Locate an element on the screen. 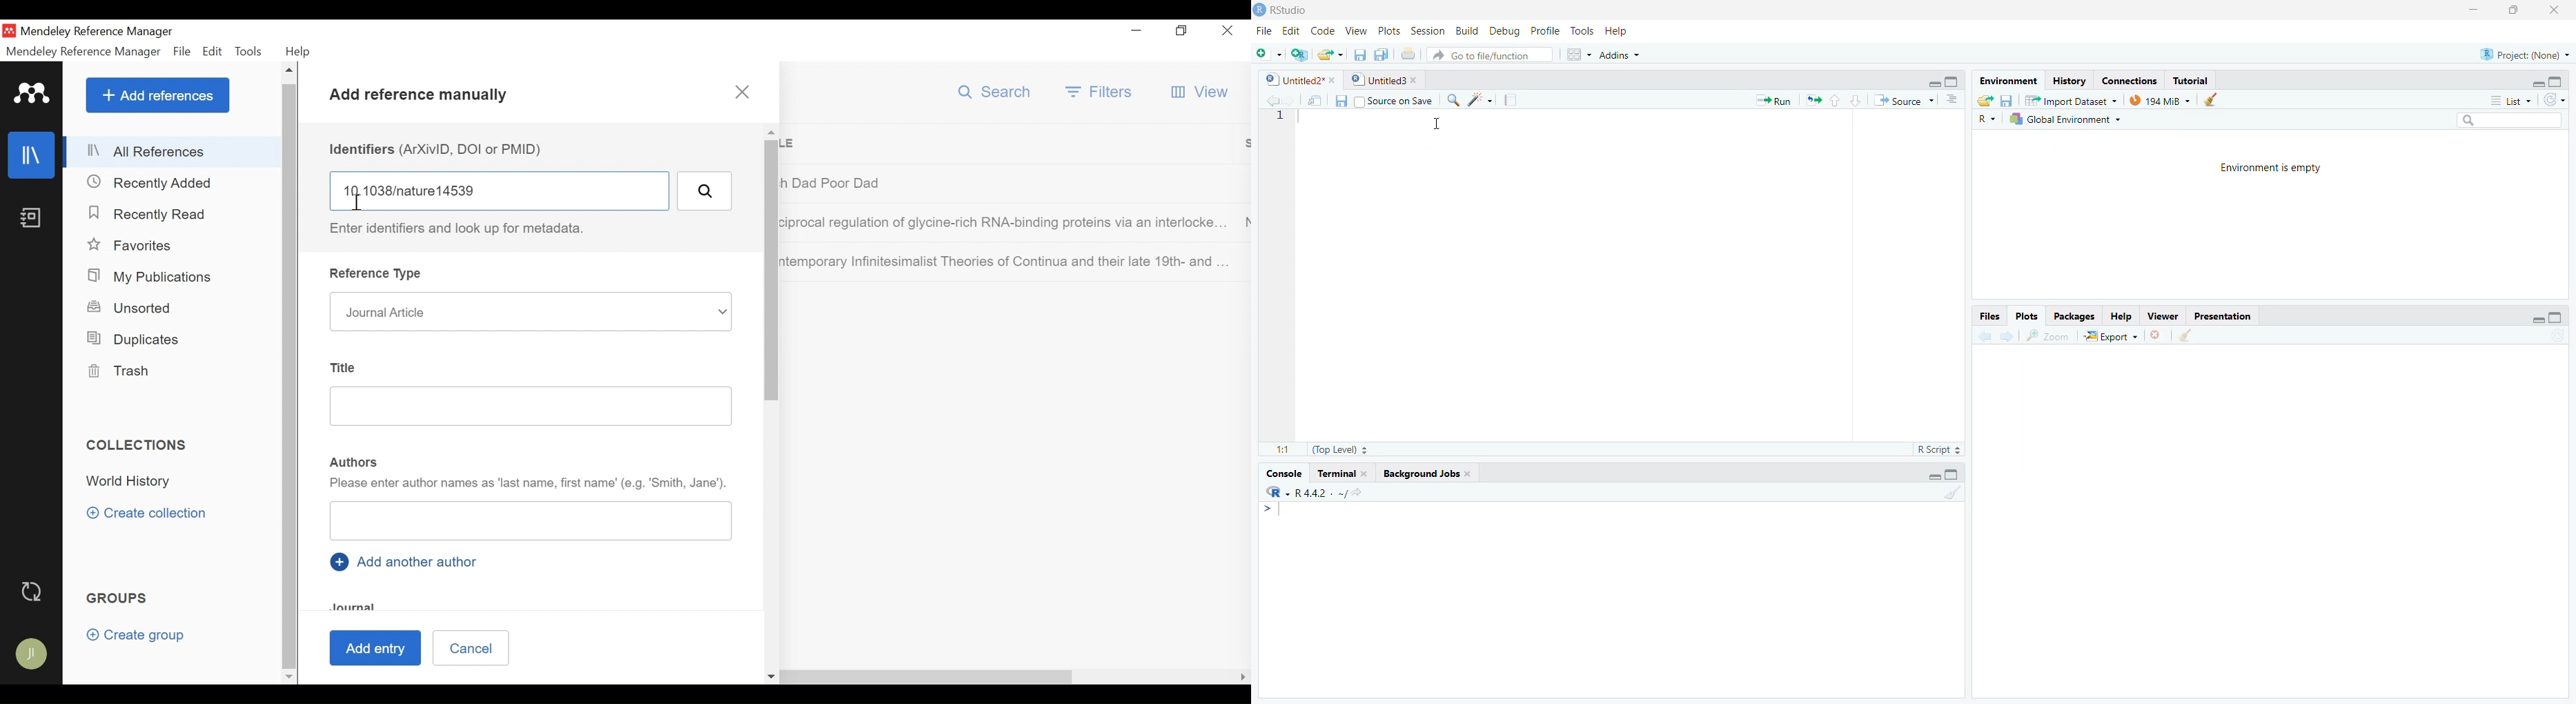  List is located at coordinates (2509, 100).